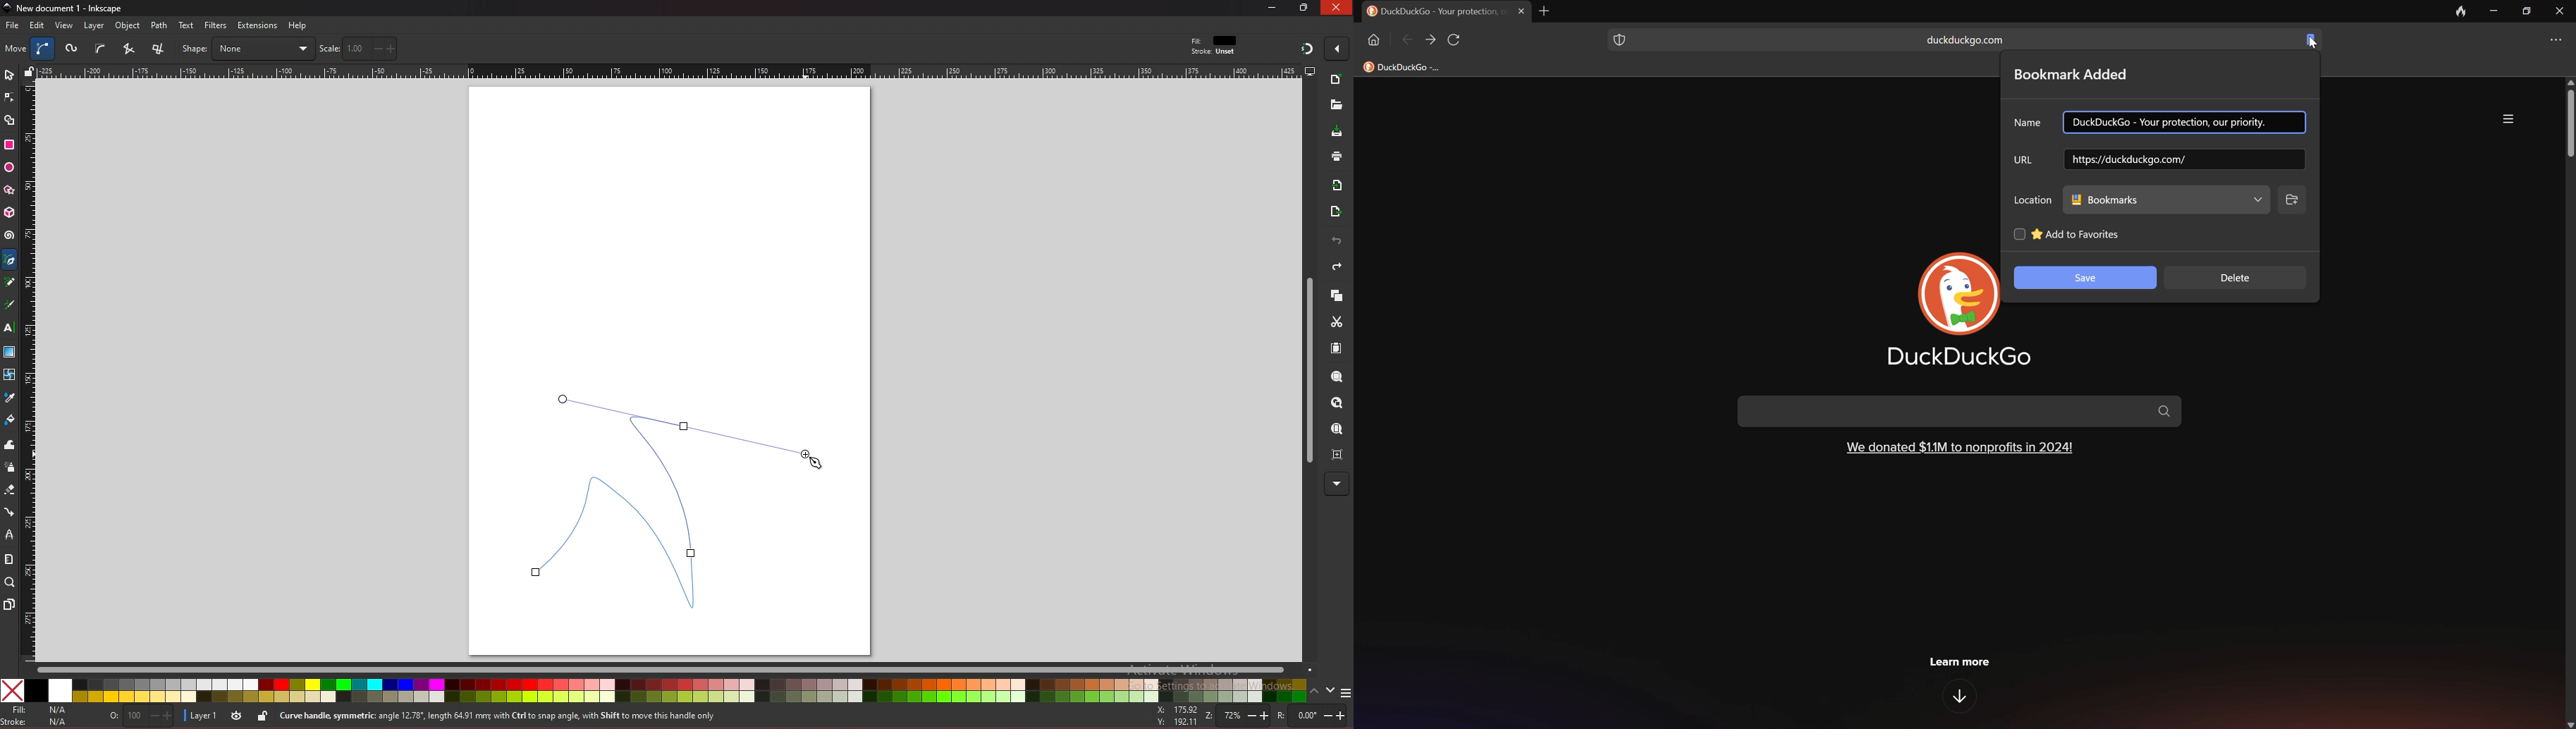  What do you see at coordinates (1272, 7) in the screenshot?
I see `minimize` at bounding box center [1272, 7].